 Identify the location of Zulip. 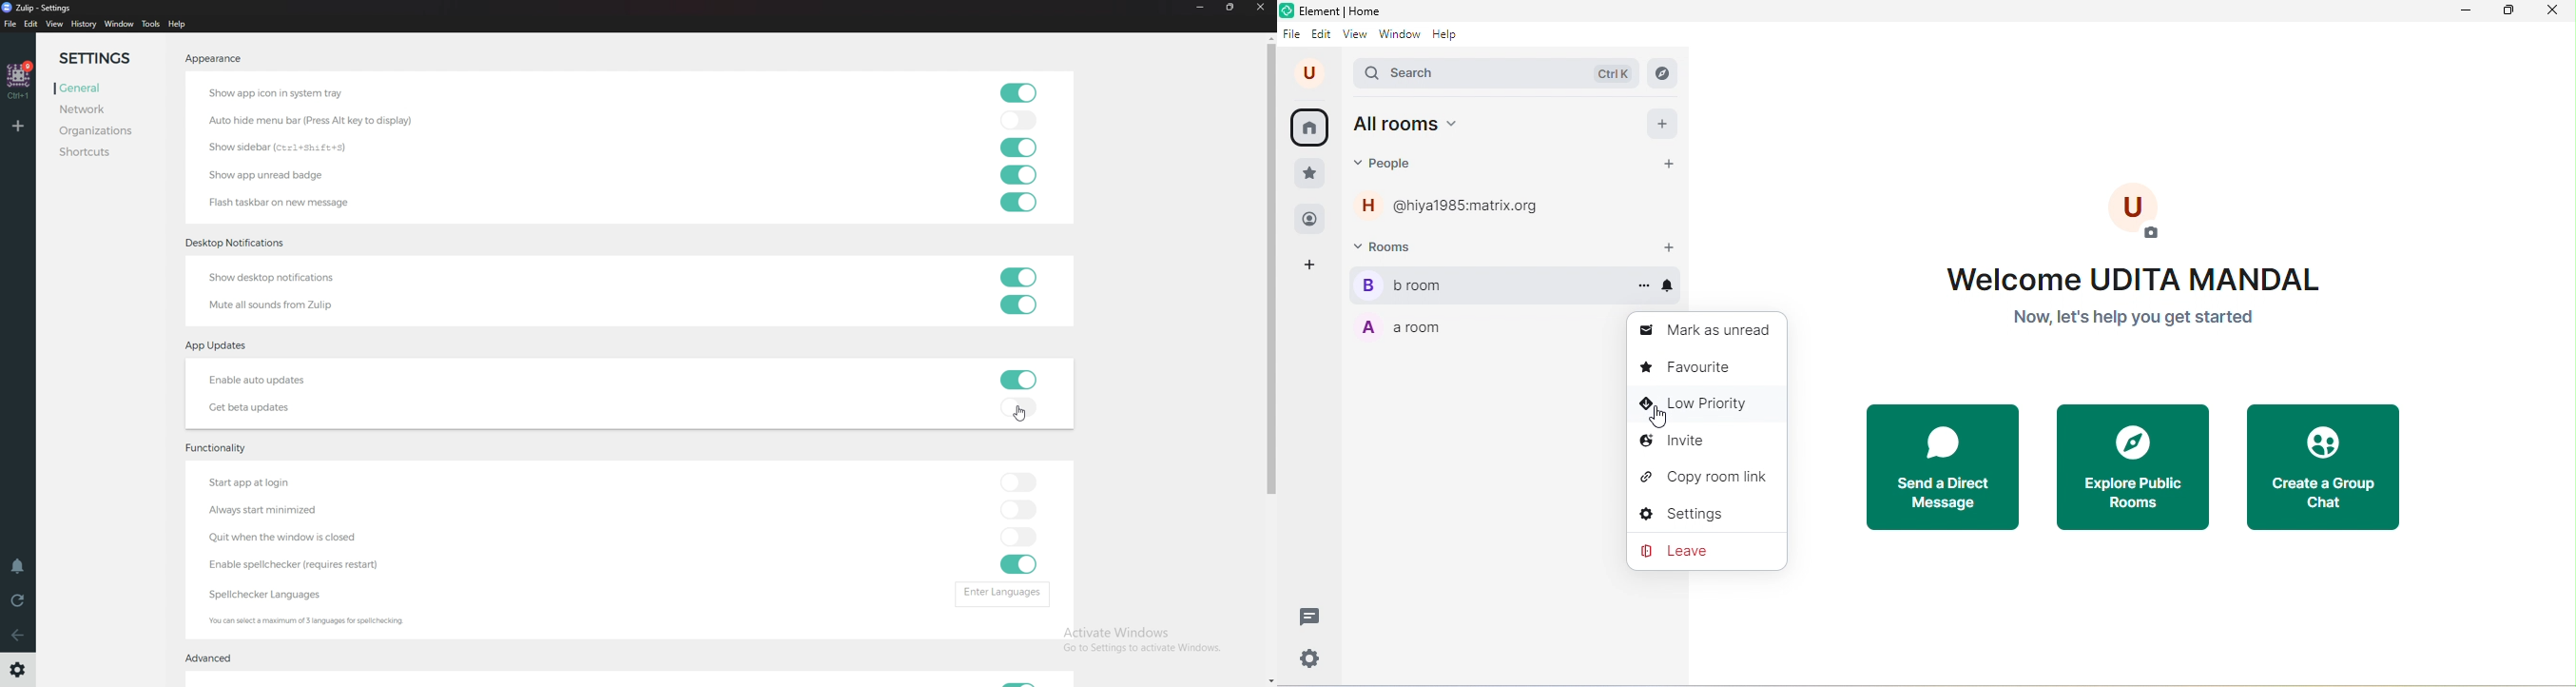
(43, 7).